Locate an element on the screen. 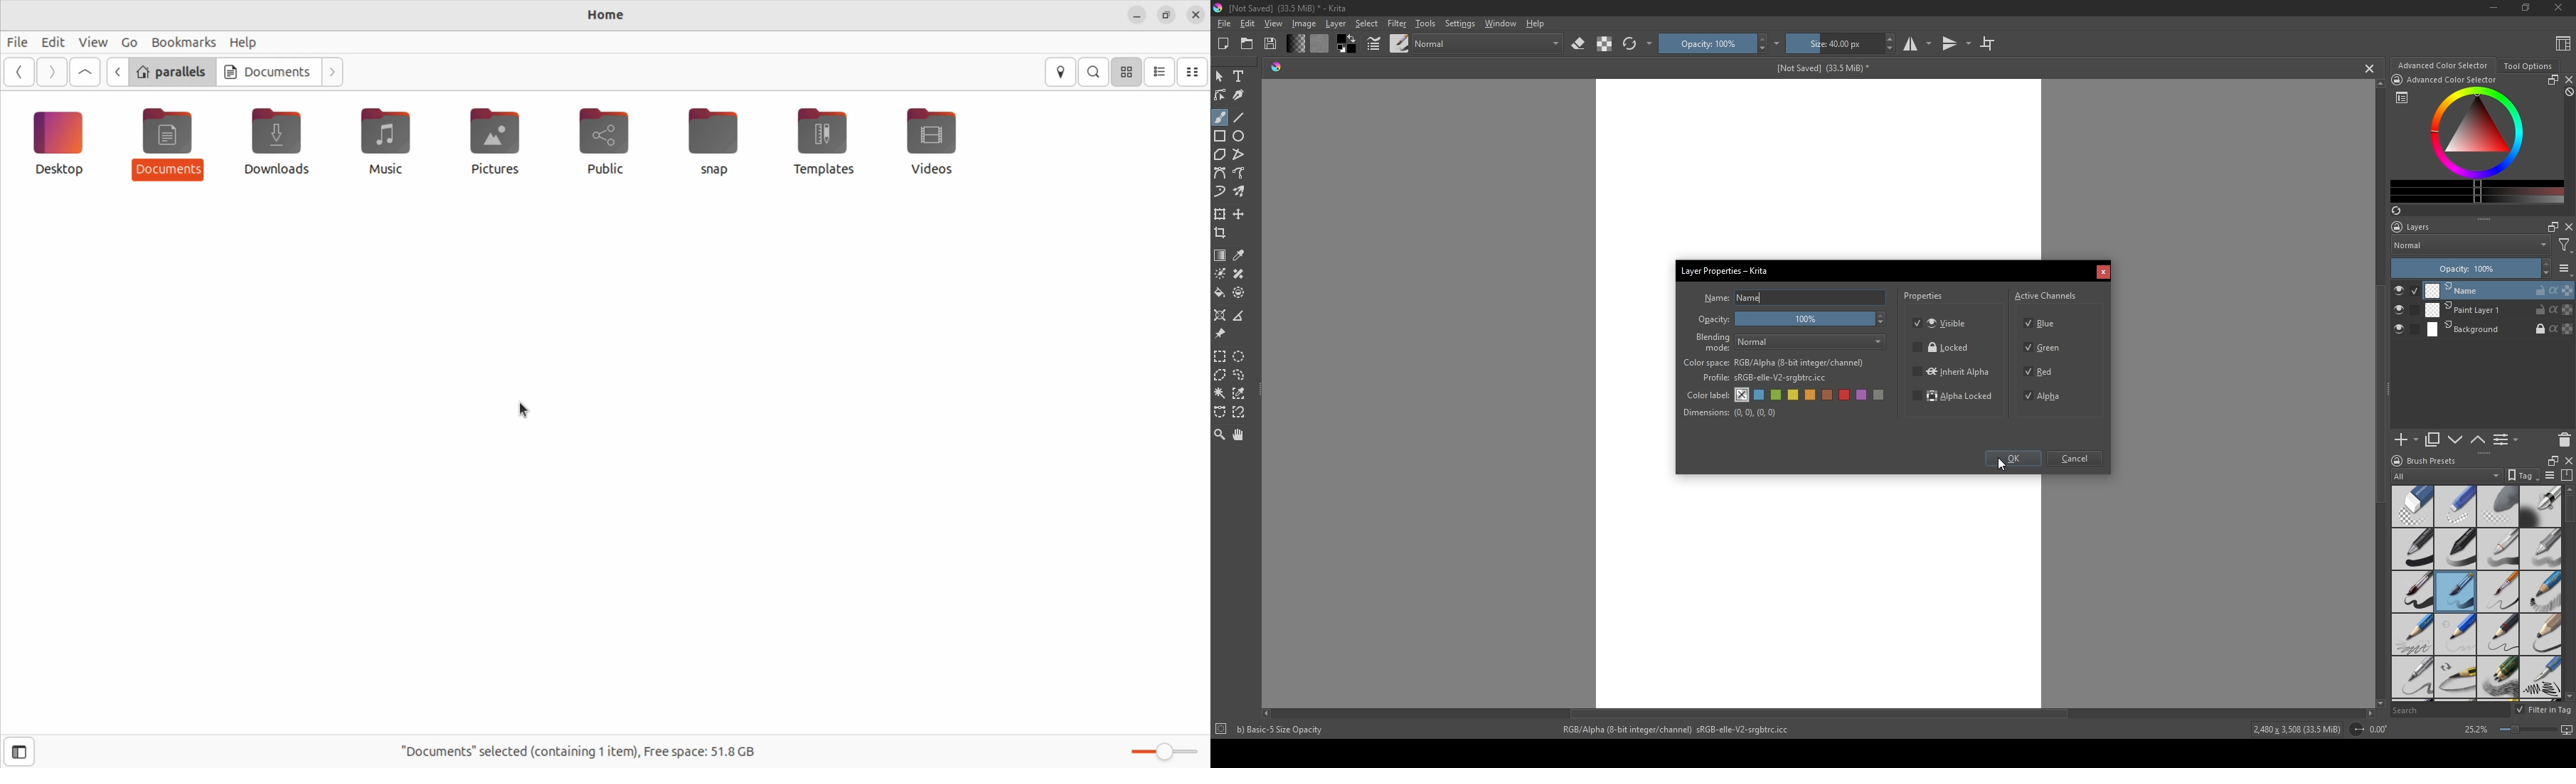 The width and height of the screenshot is (2576, 784). RGB/Alpha (8-bit integer/channel) sRGB-elle-V2-srgbtrc.icc is located at coordinates (1682, 730).